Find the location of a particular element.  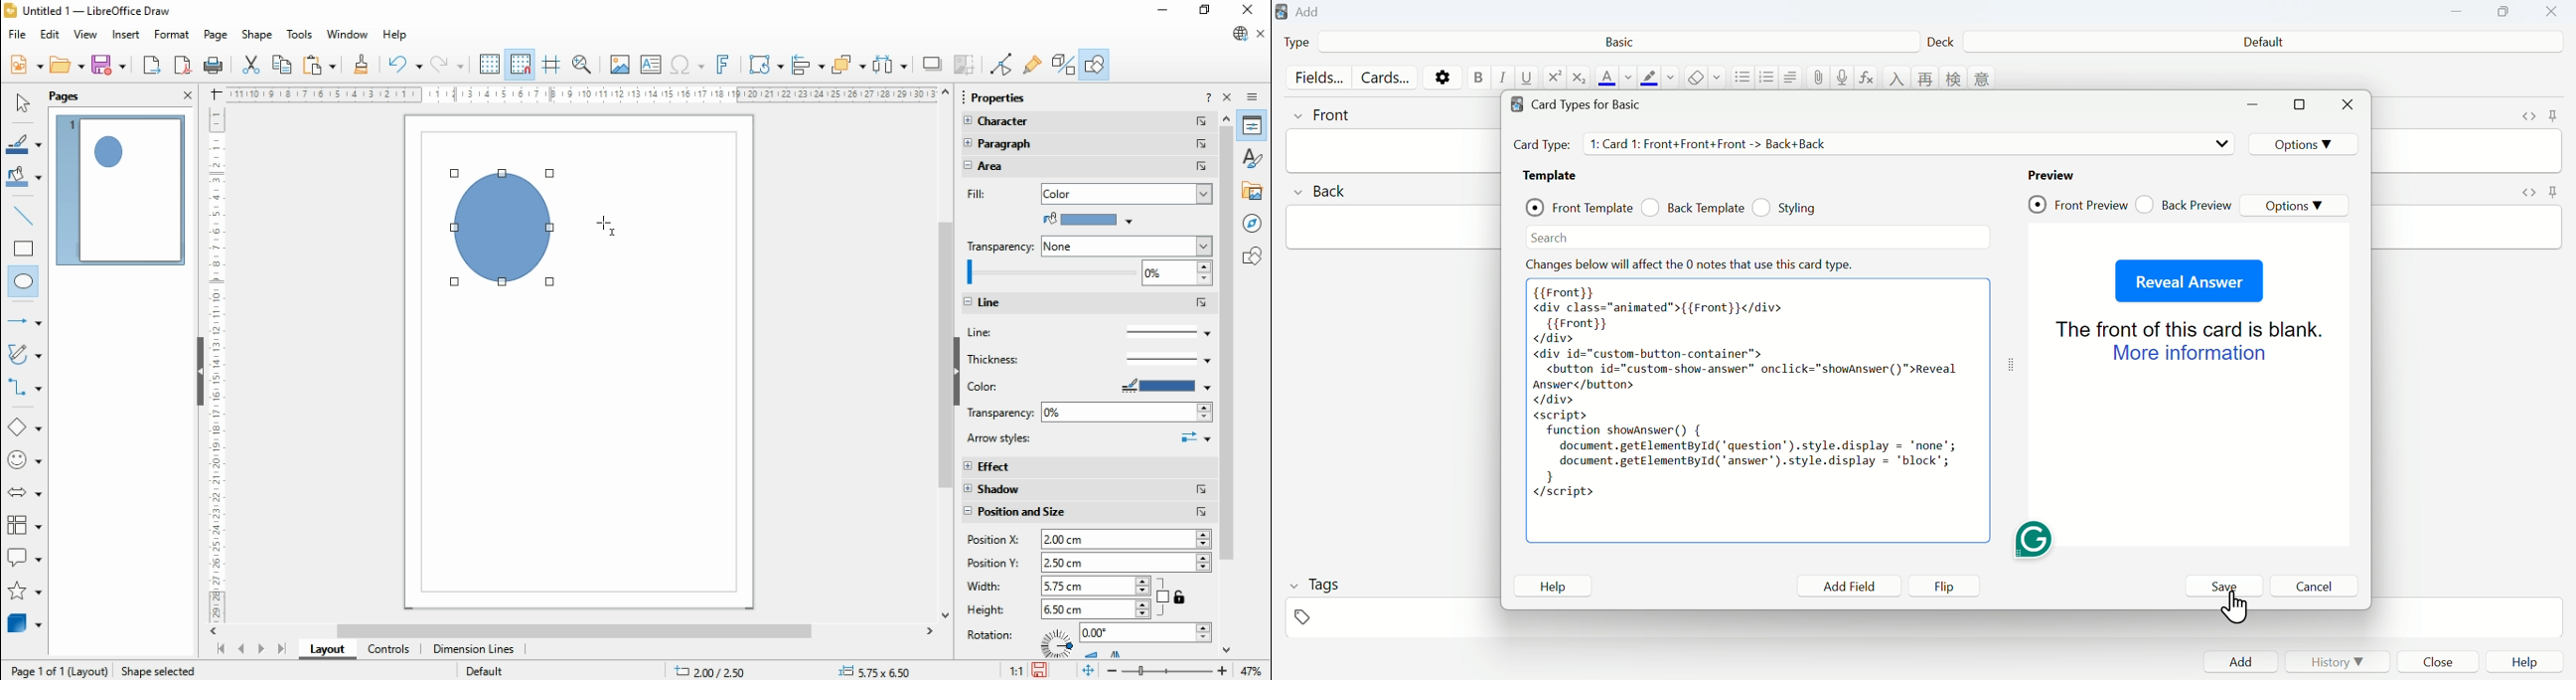

pasted code is located at coordinates (1757, 411).